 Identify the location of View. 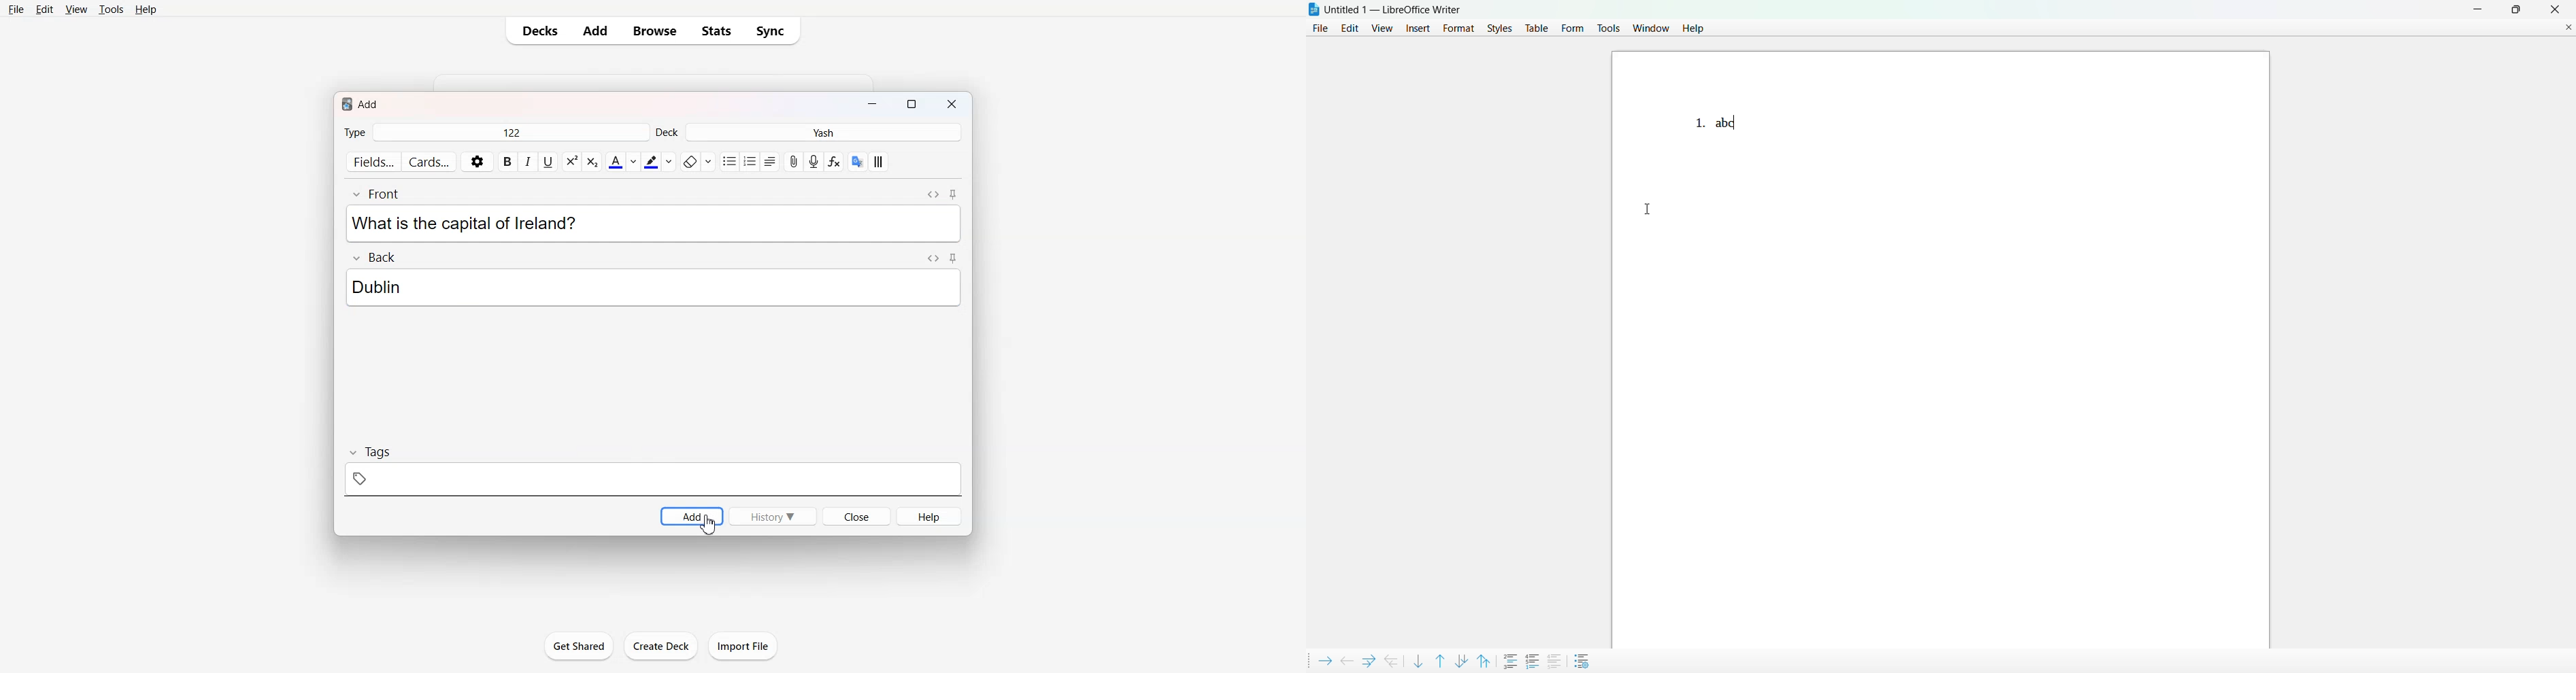
(76, 10).